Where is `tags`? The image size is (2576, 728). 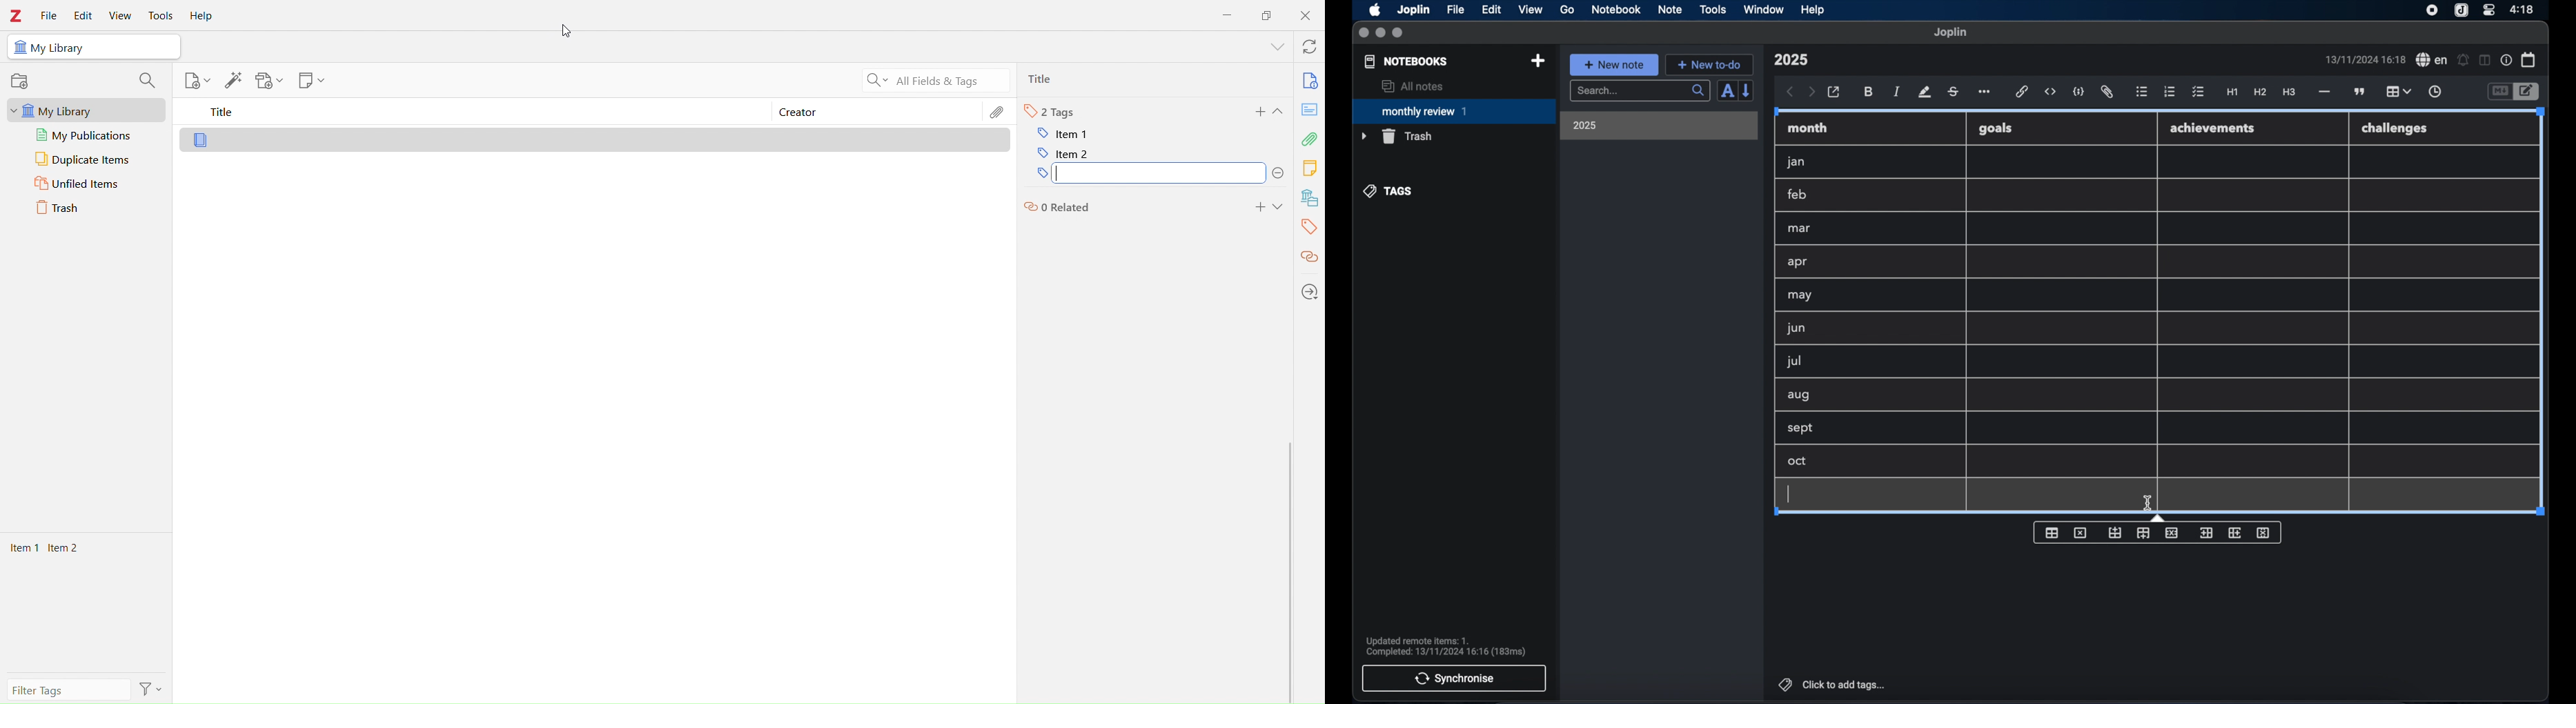 tags is located at coordinates (1389, 191).